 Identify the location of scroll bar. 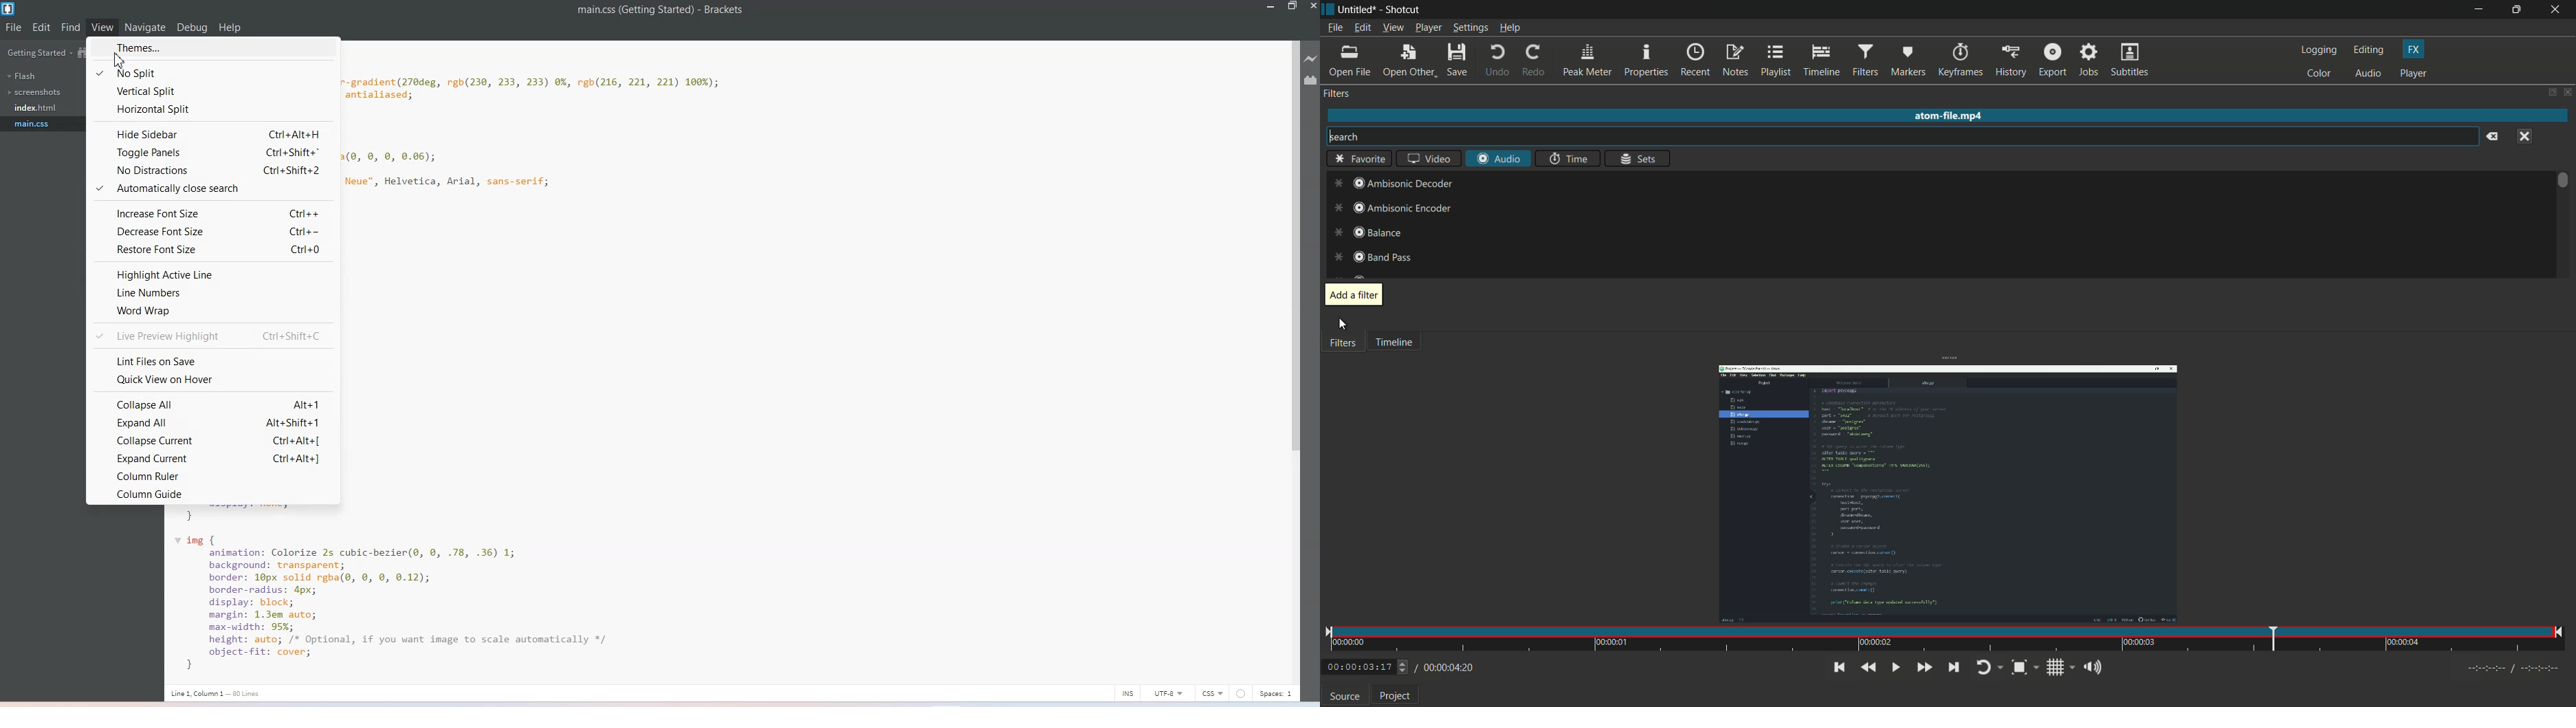
(2563, 180).